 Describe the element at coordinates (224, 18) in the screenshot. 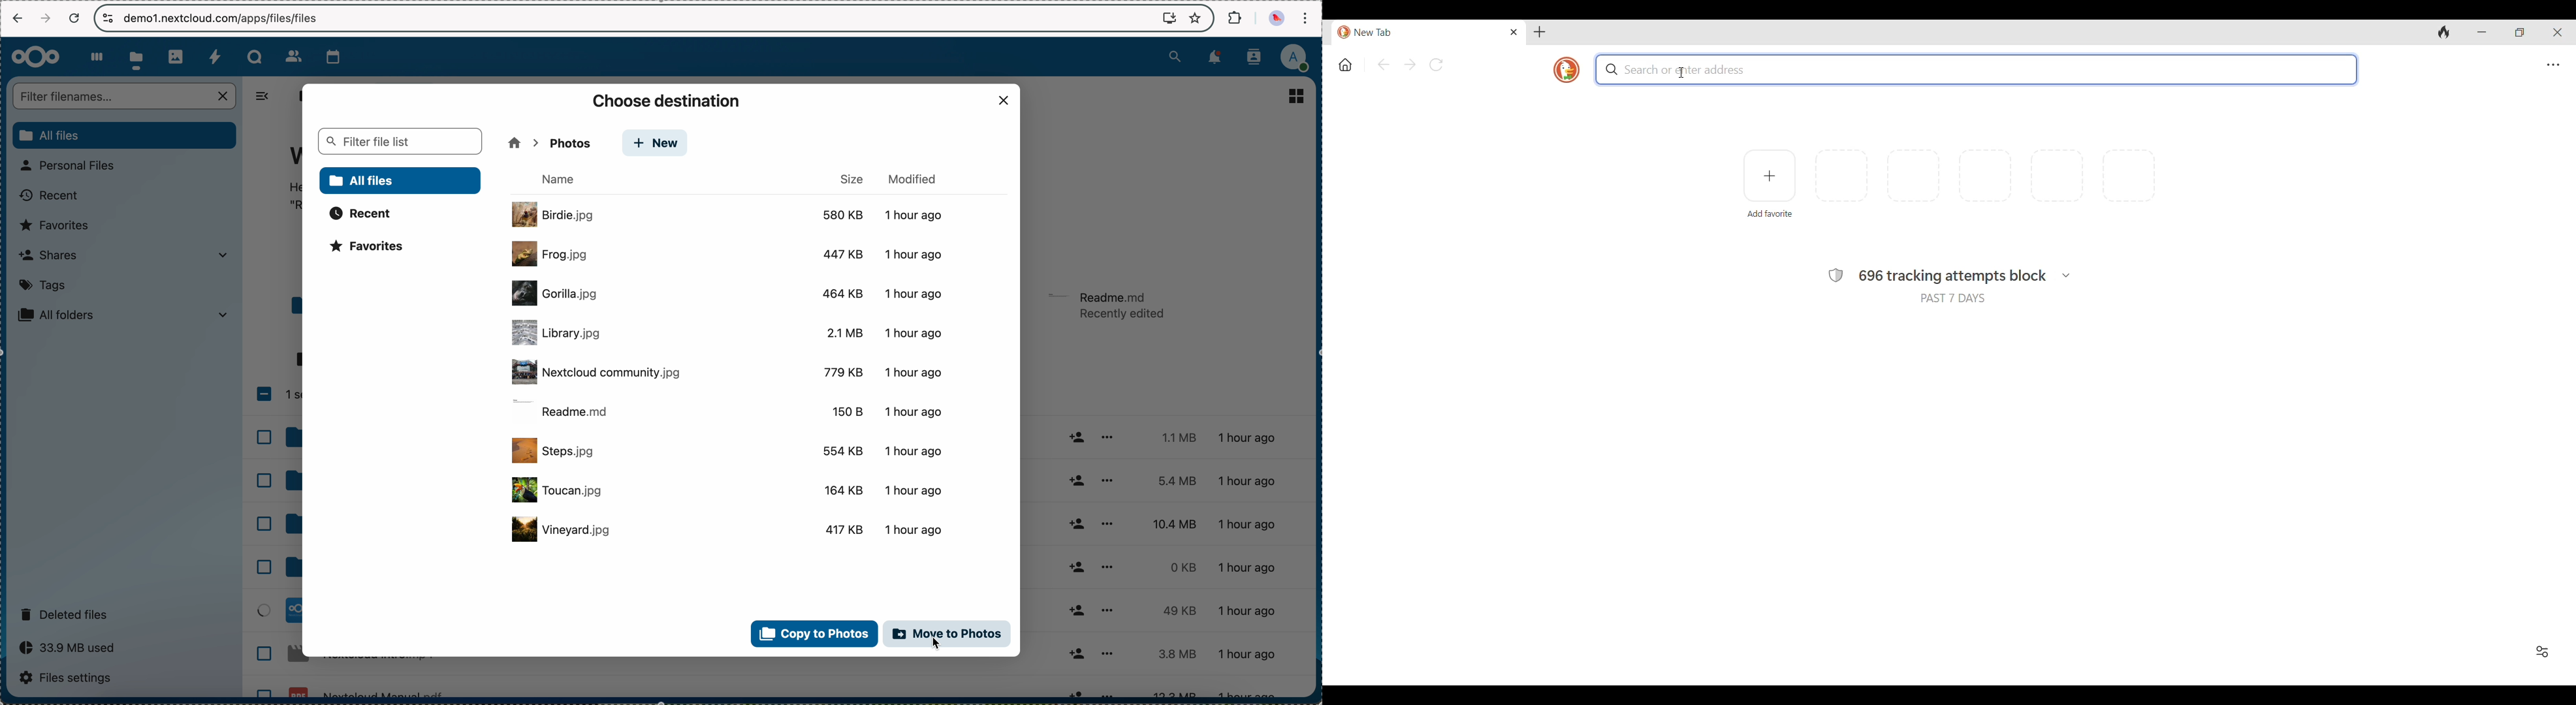

I see `URL` at that location.